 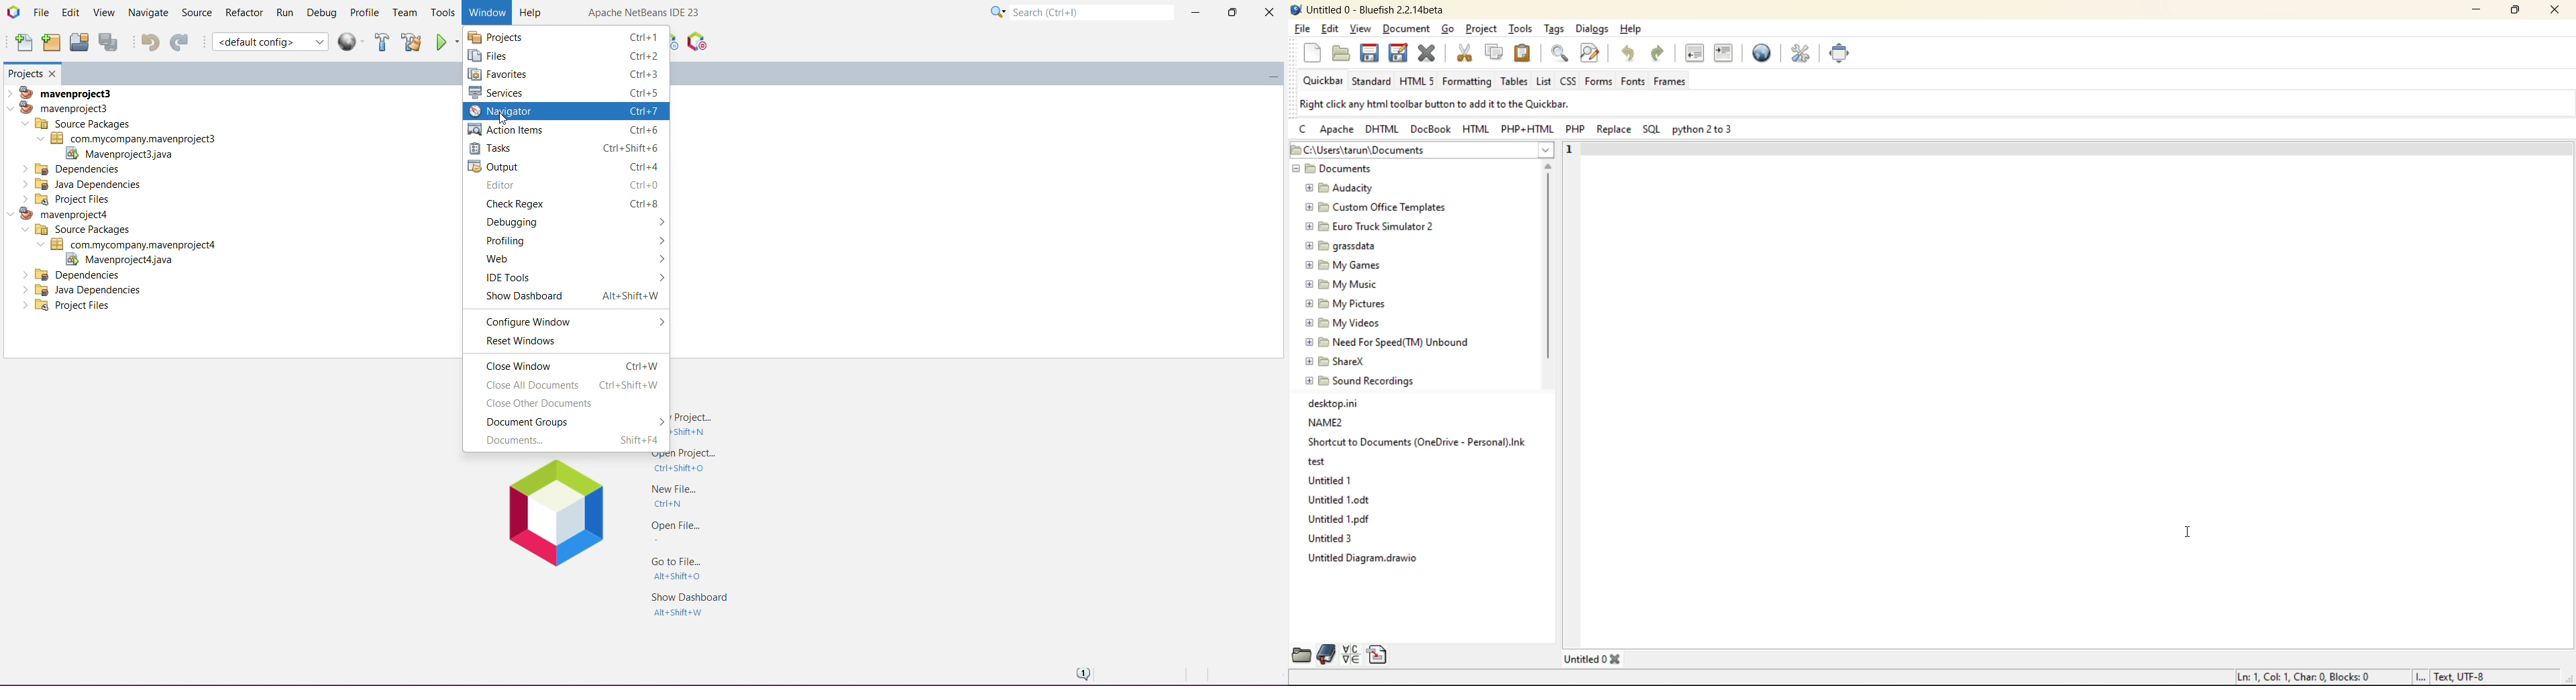 I want to click on project, so click(x=1482, y=28).